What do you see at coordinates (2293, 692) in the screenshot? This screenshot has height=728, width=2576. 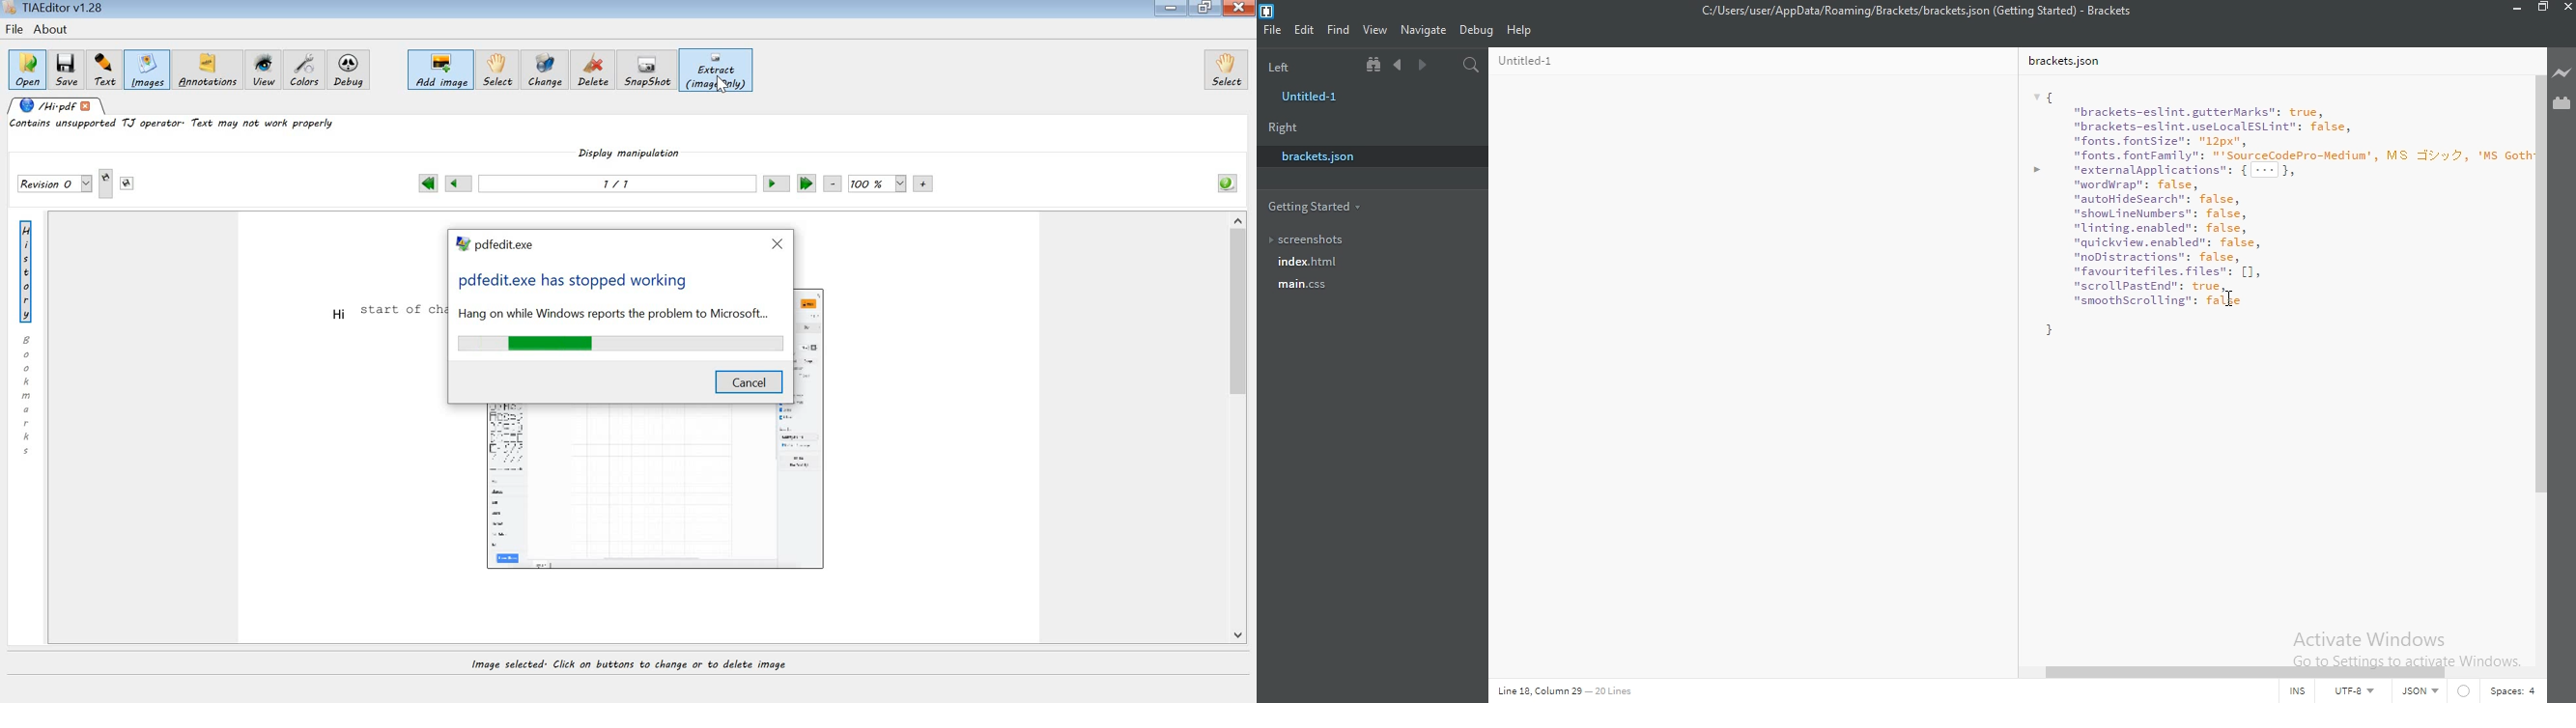 I see `INS` at bounding box center [2293, 692].